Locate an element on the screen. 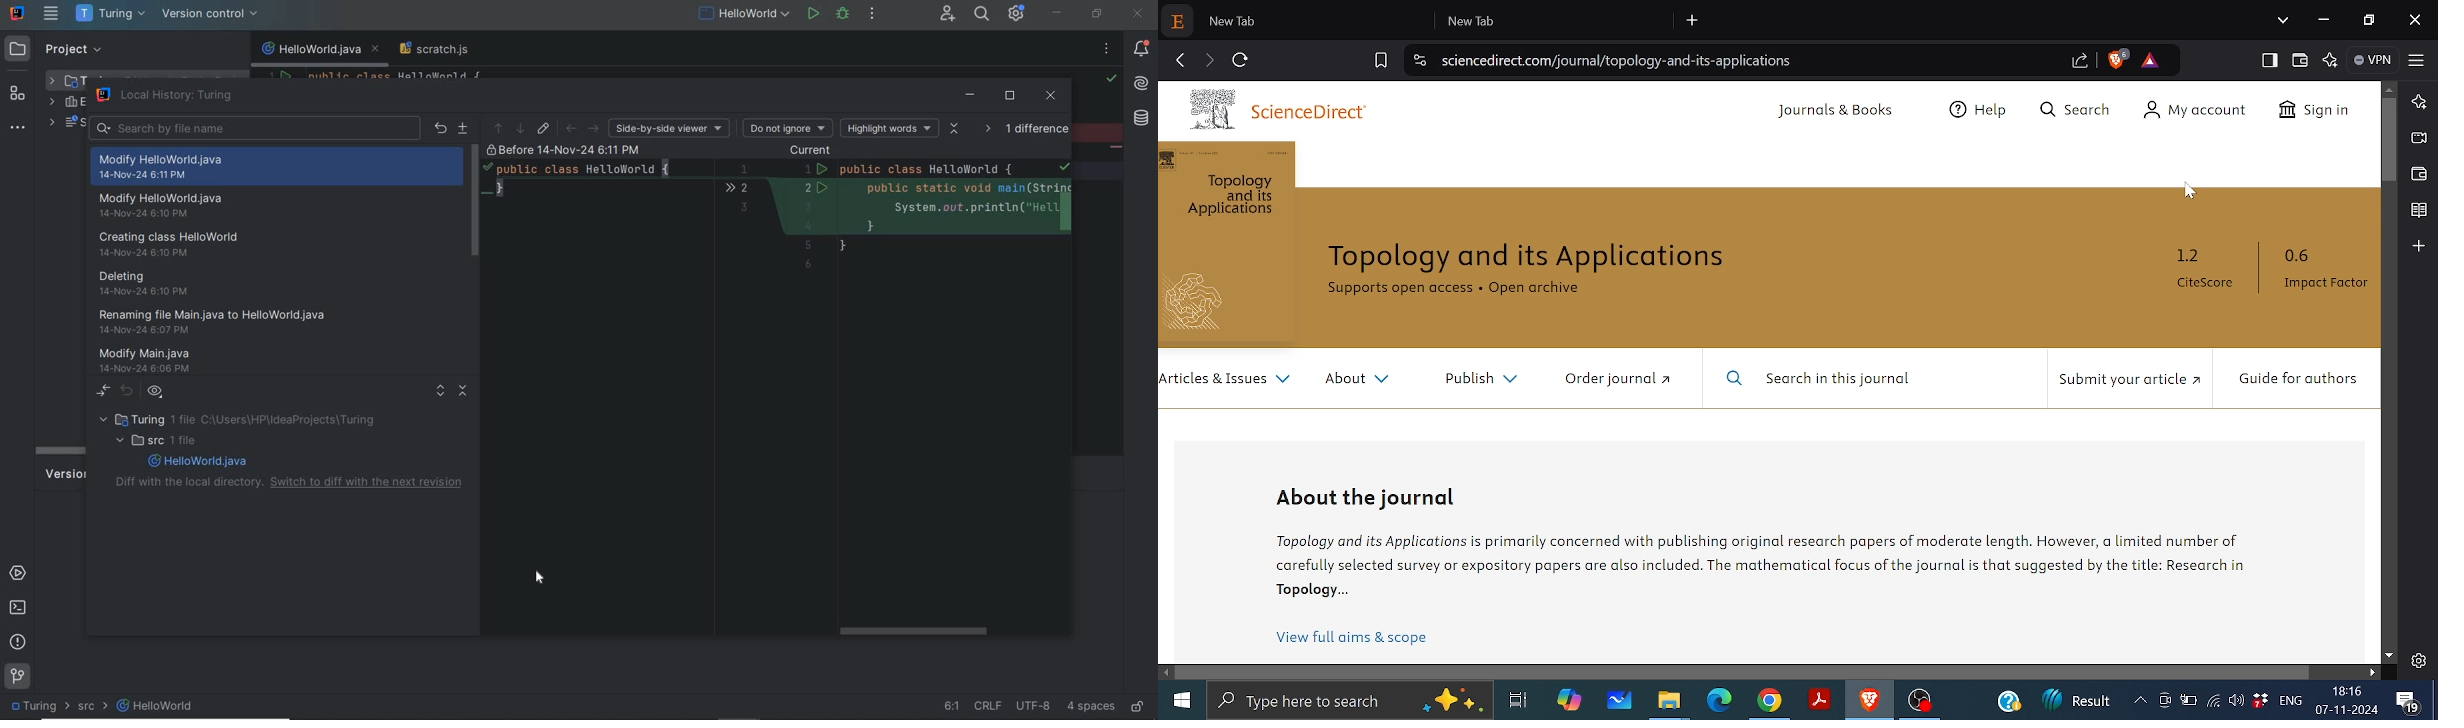 This screenshot has height=728, width=2464. Brave talk is located at coordinates (2417, 137).